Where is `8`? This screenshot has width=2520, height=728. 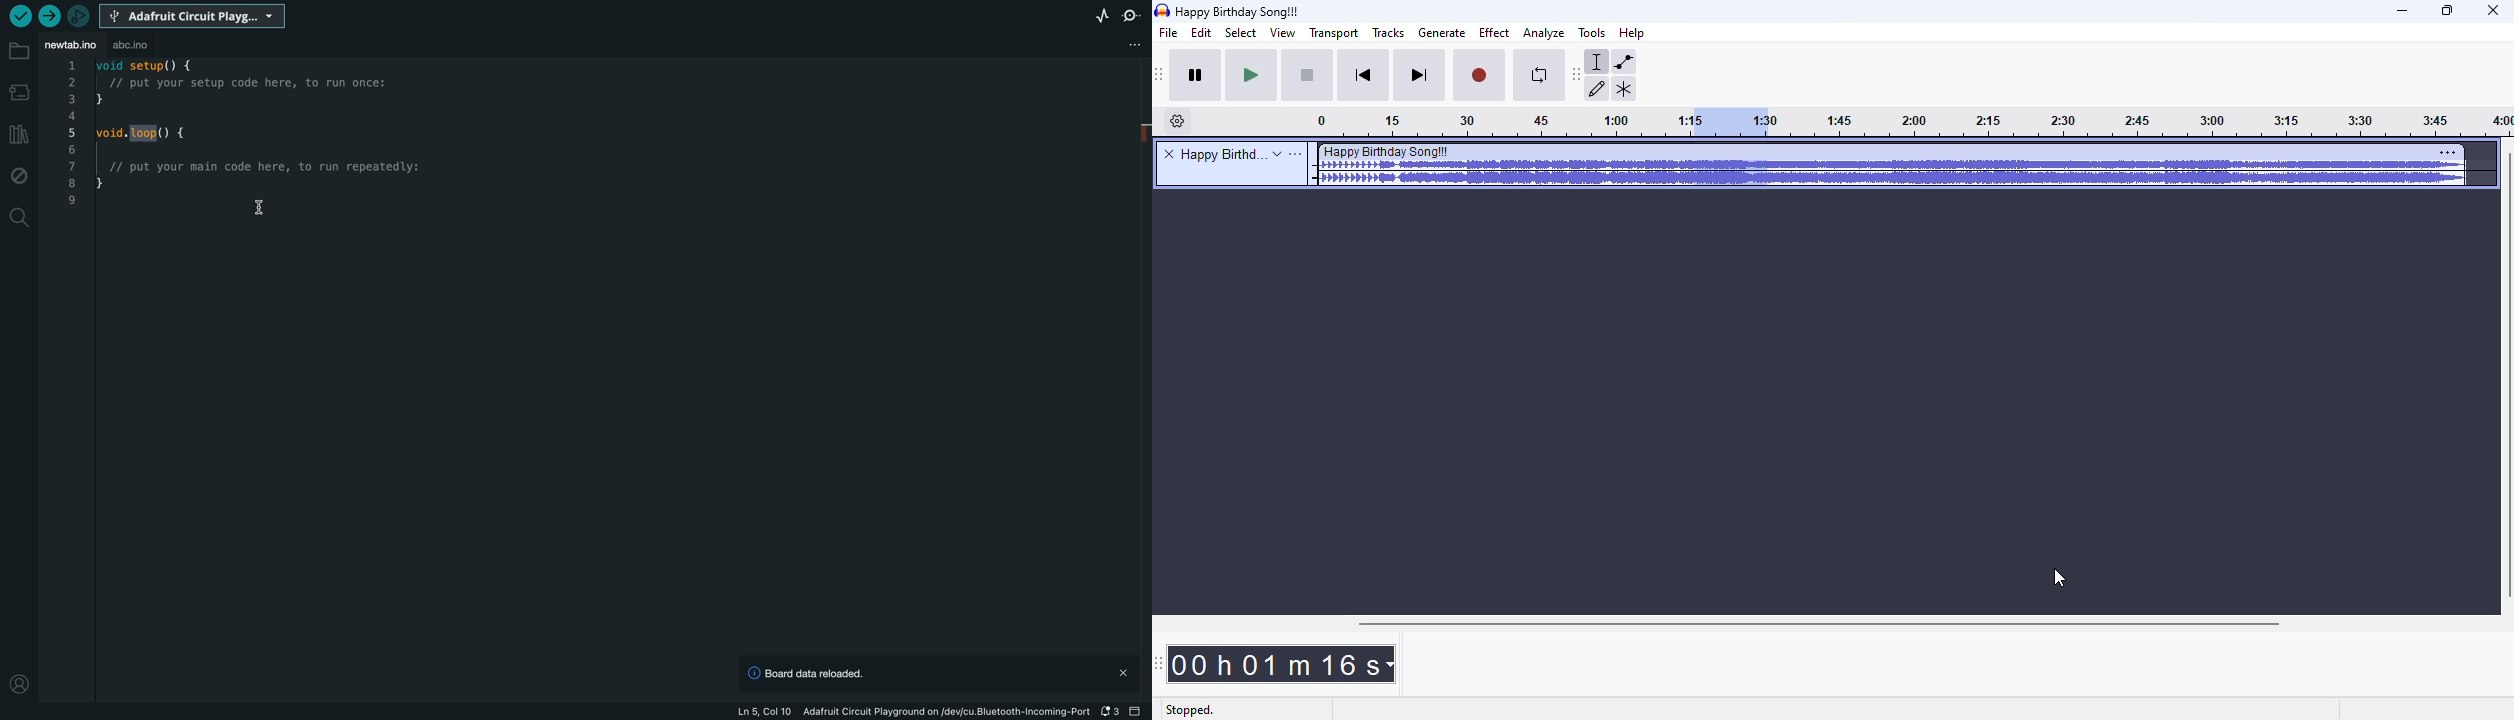
8 is located at coordinates (72, 182).